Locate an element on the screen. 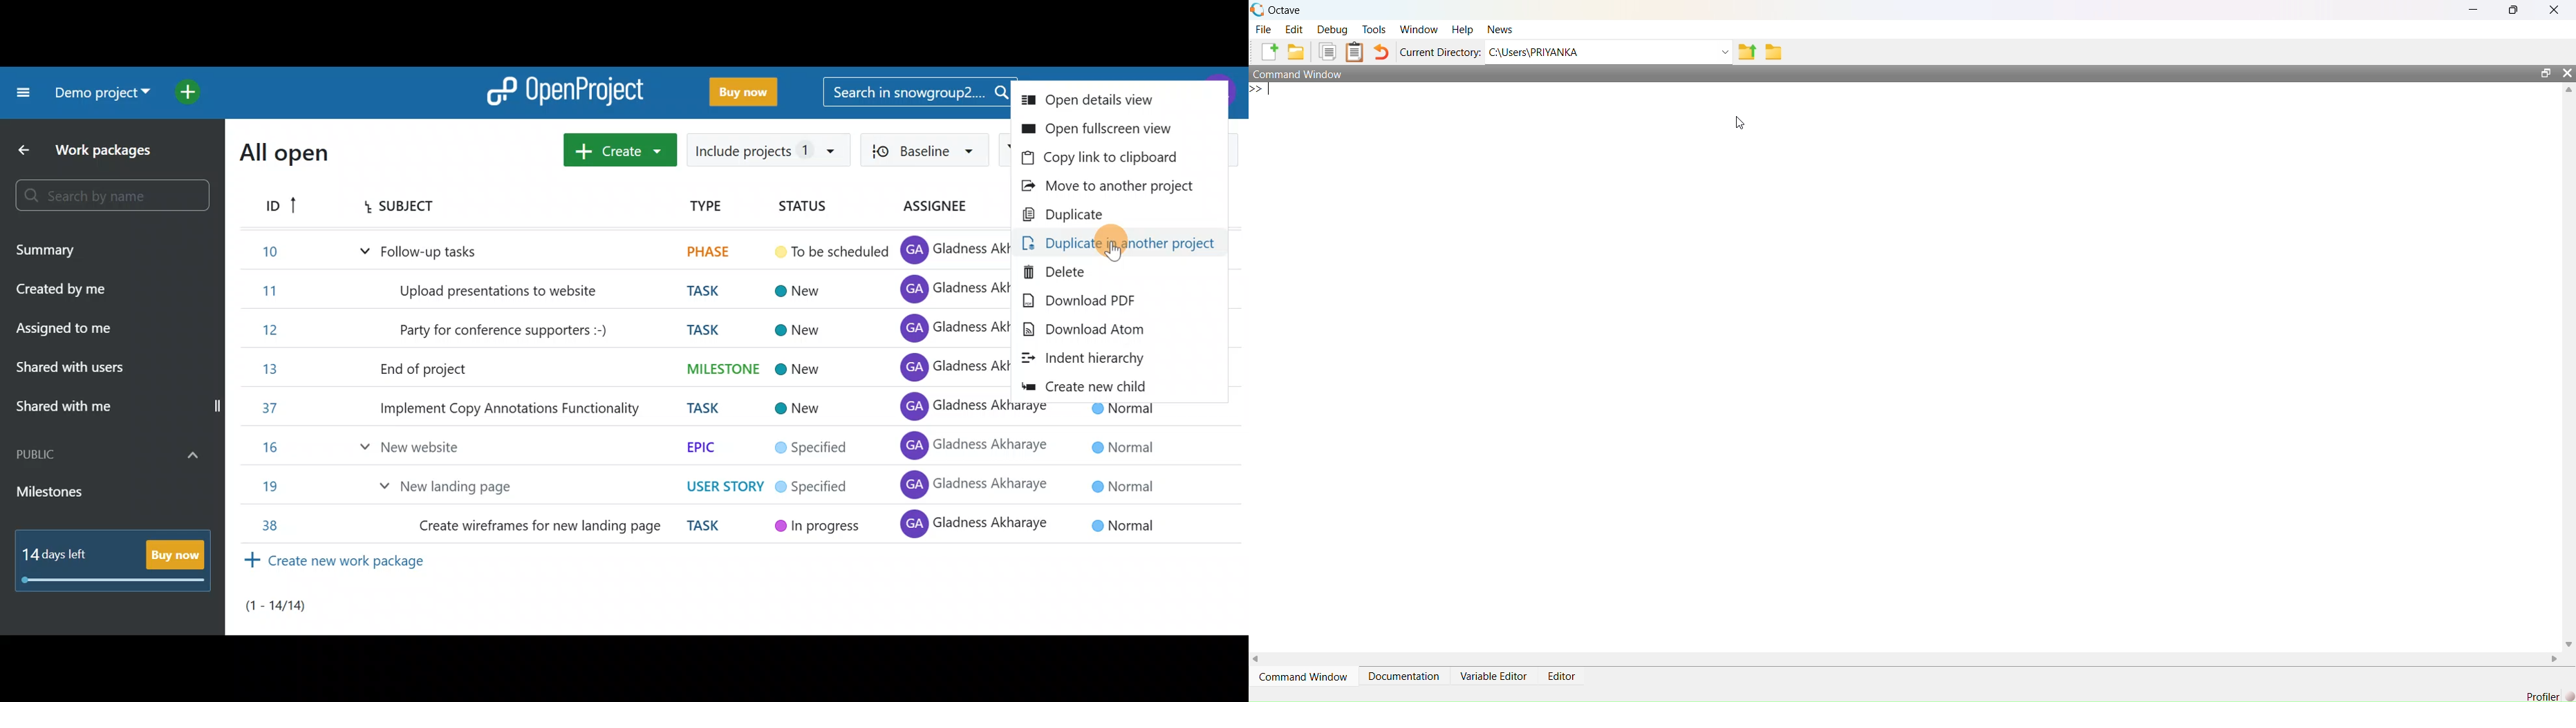  cursor is located at coordinates (1741, 124).